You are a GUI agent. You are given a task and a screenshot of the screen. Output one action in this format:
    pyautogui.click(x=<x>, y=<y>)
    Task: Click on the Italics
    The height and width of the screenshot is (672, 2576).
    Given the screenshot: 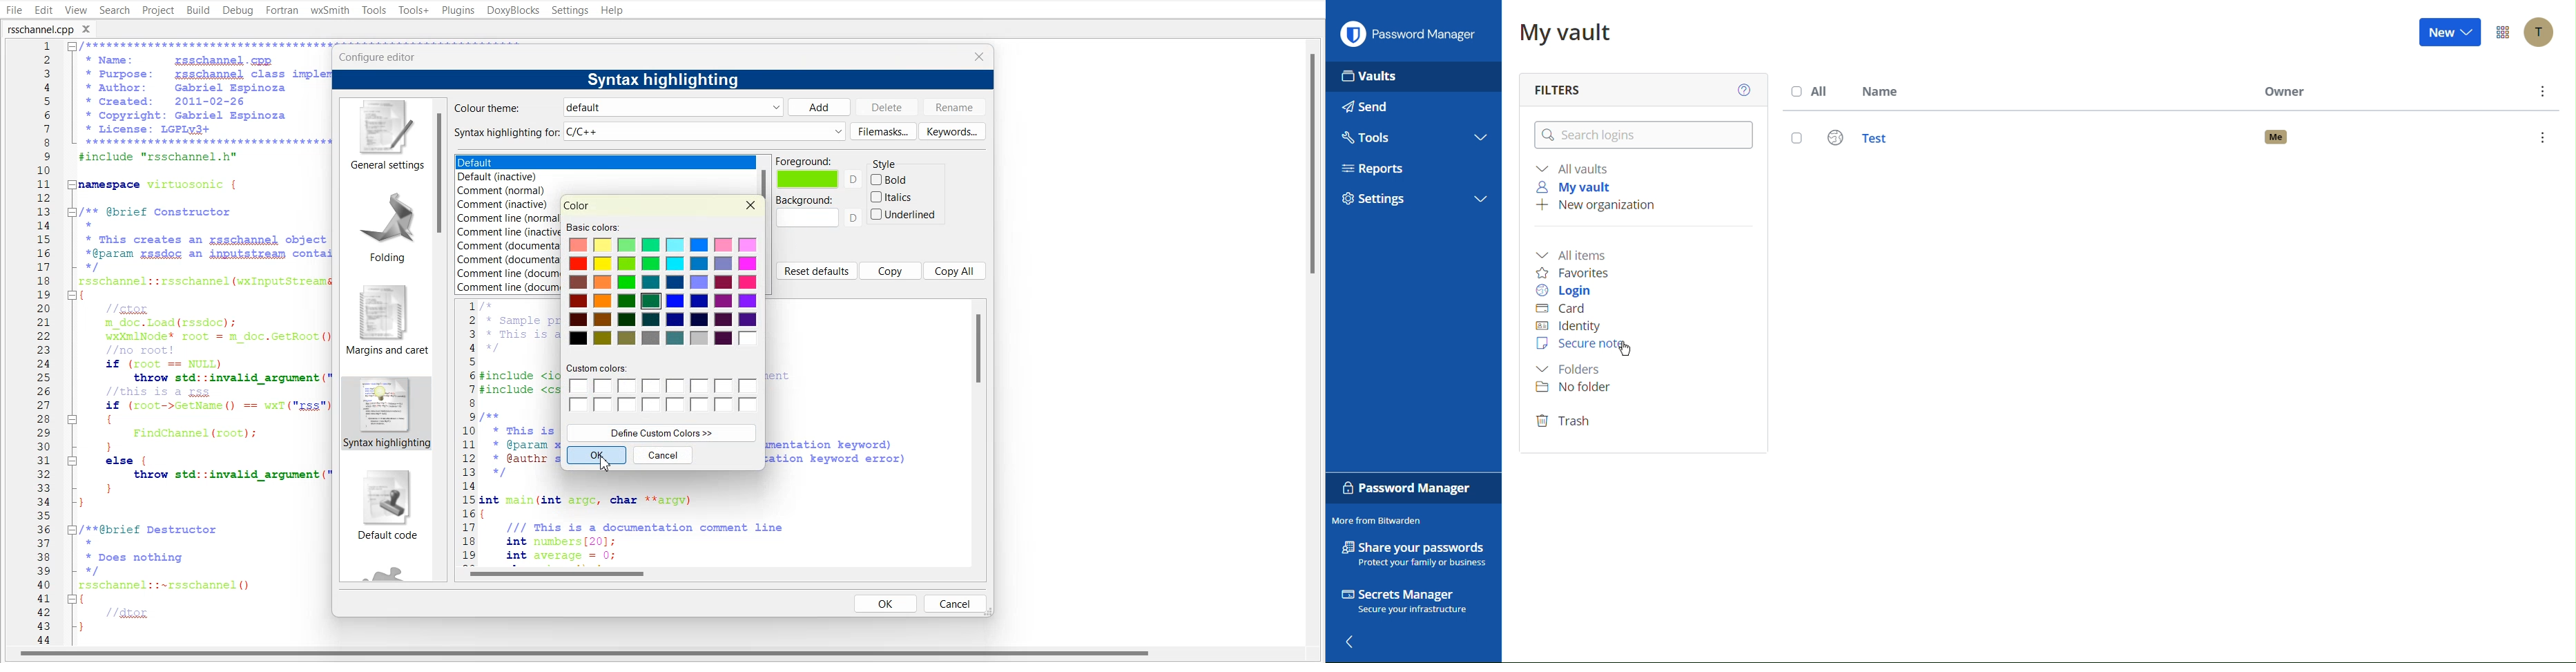 What is the action you would take?
    pyautogui.click(x=893, y=197)
    